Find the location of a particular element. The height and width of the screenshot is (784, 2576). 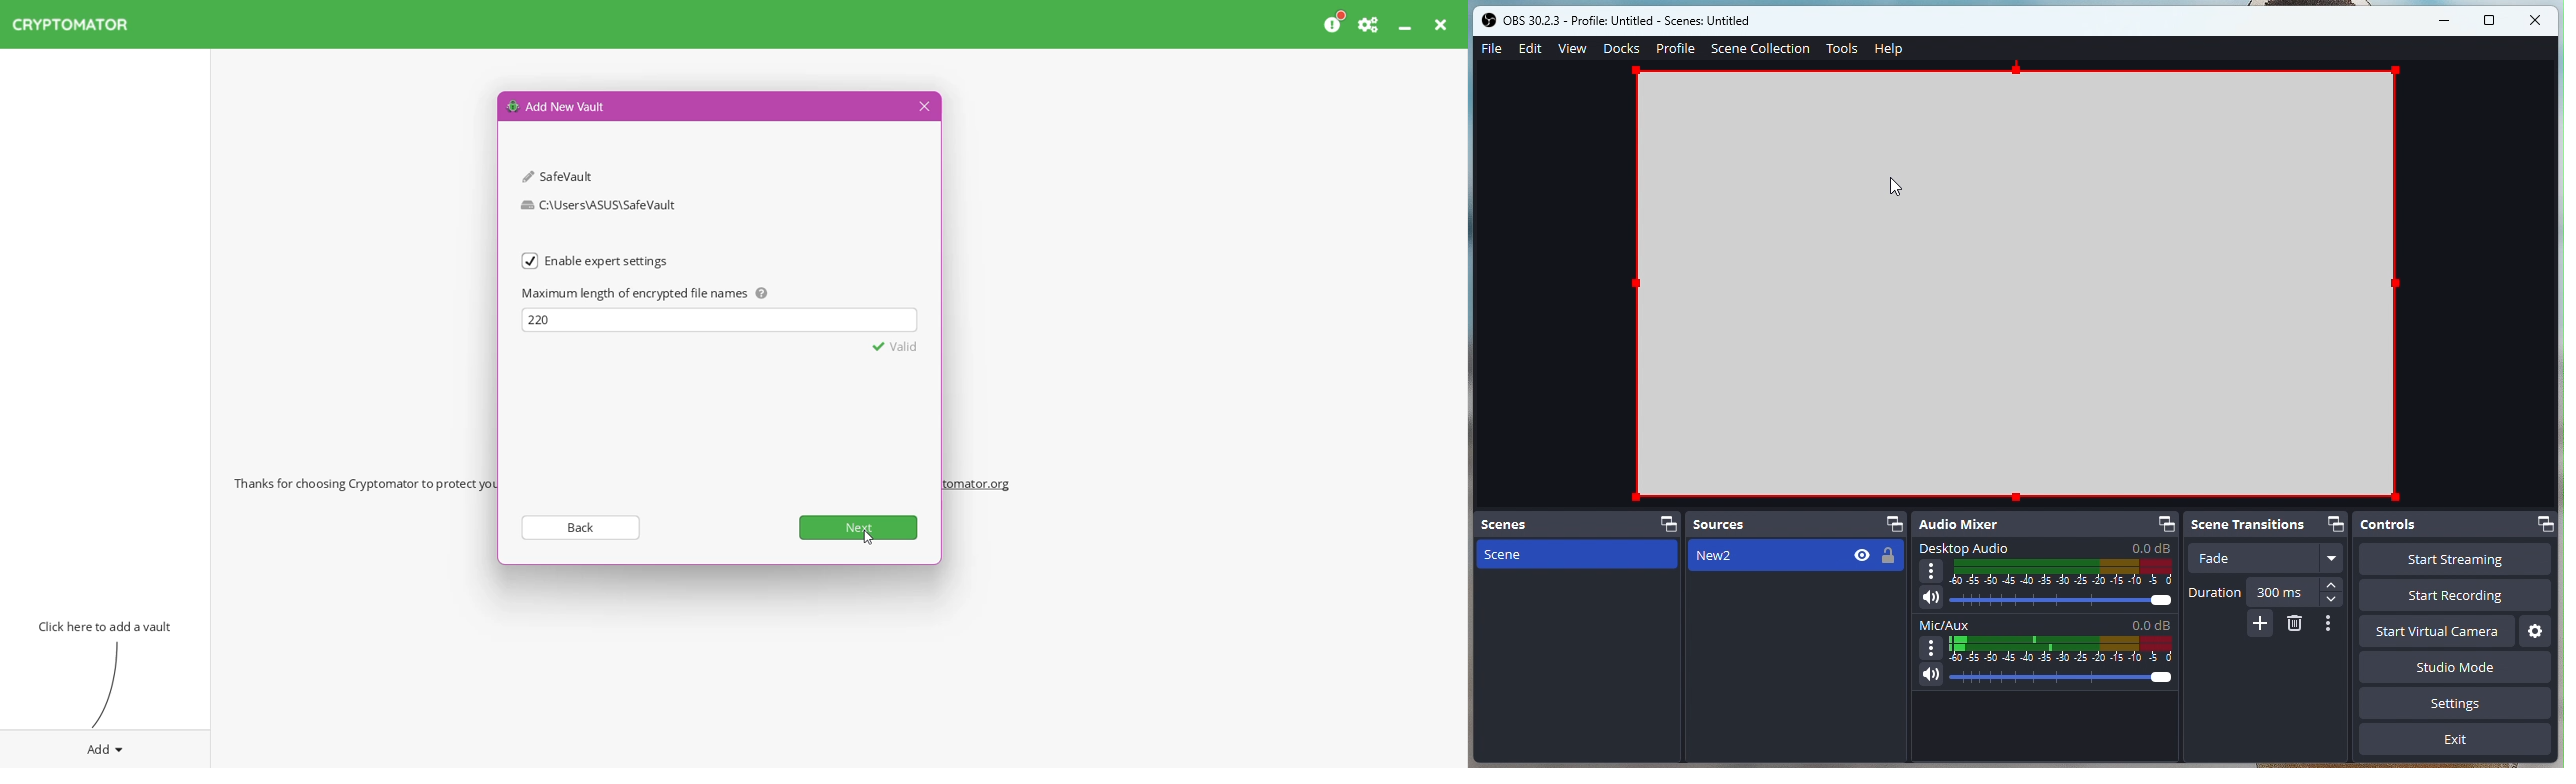

Start virtual camera is located at coordinates (2437, 630).